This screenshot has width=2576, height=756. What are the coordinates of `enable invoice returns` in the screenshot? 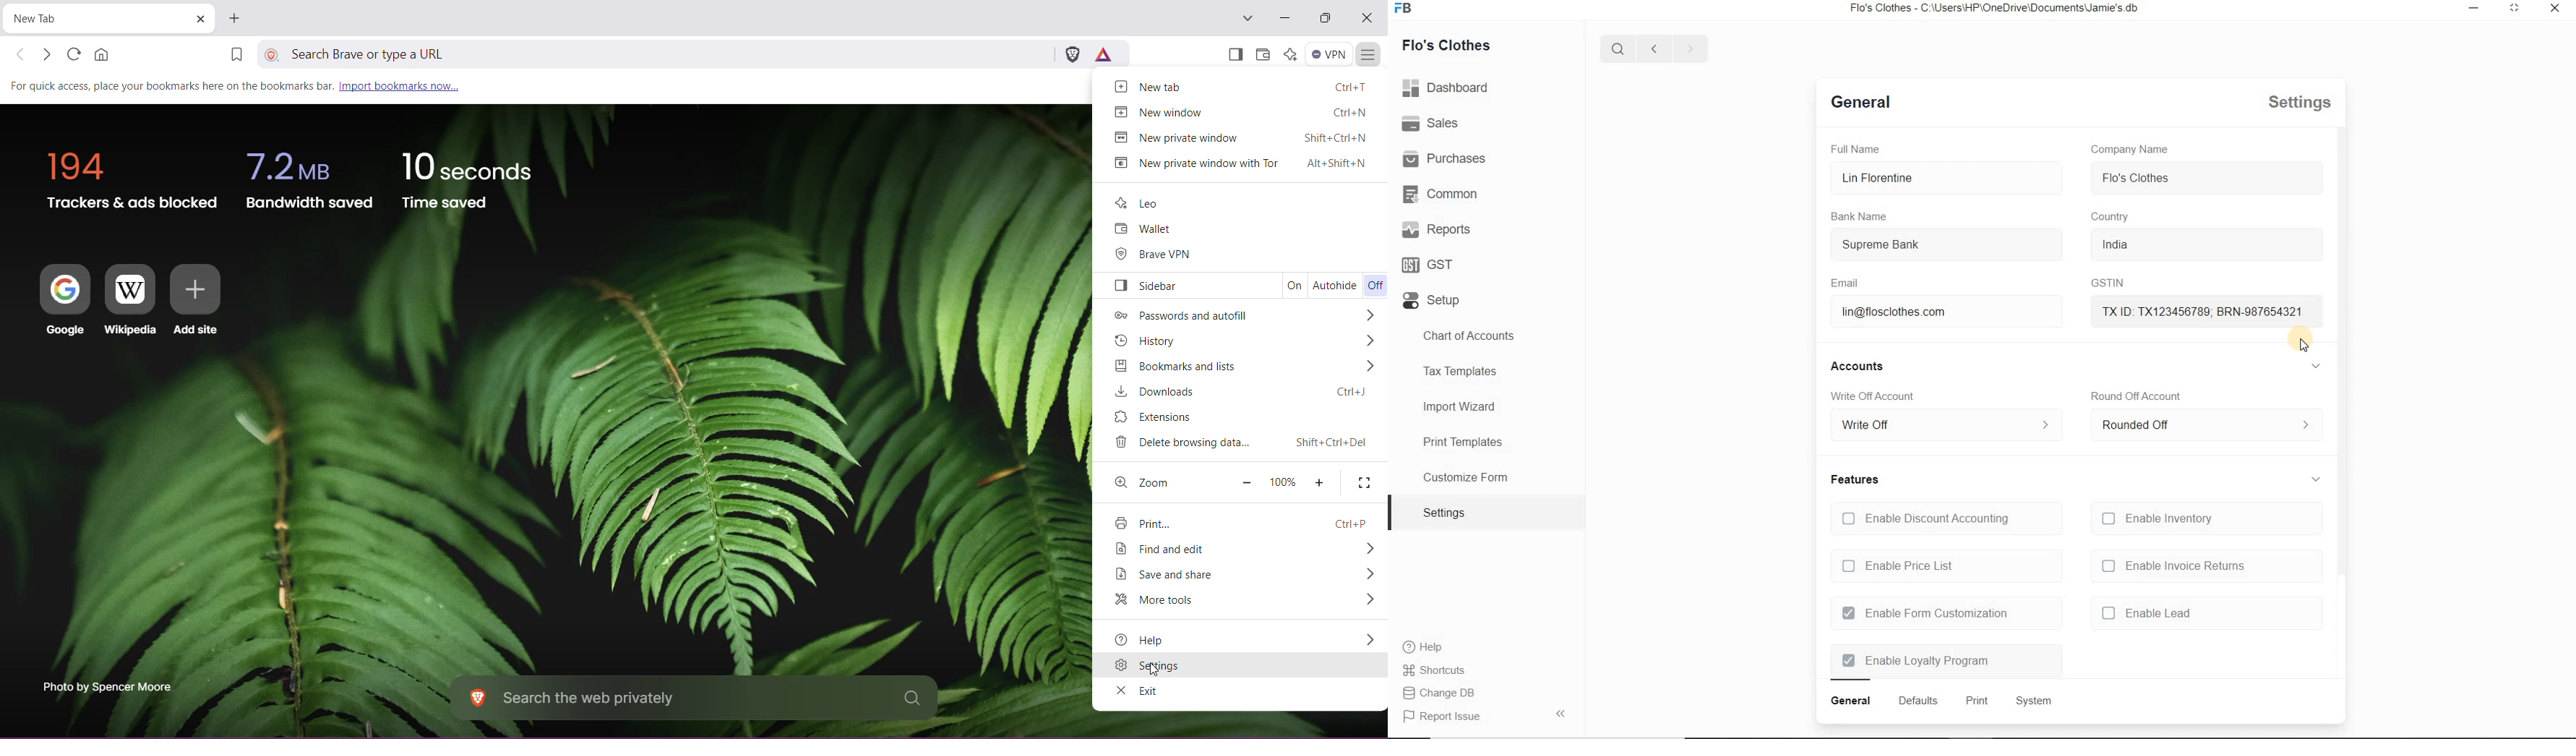 It's located at (2173, 566).